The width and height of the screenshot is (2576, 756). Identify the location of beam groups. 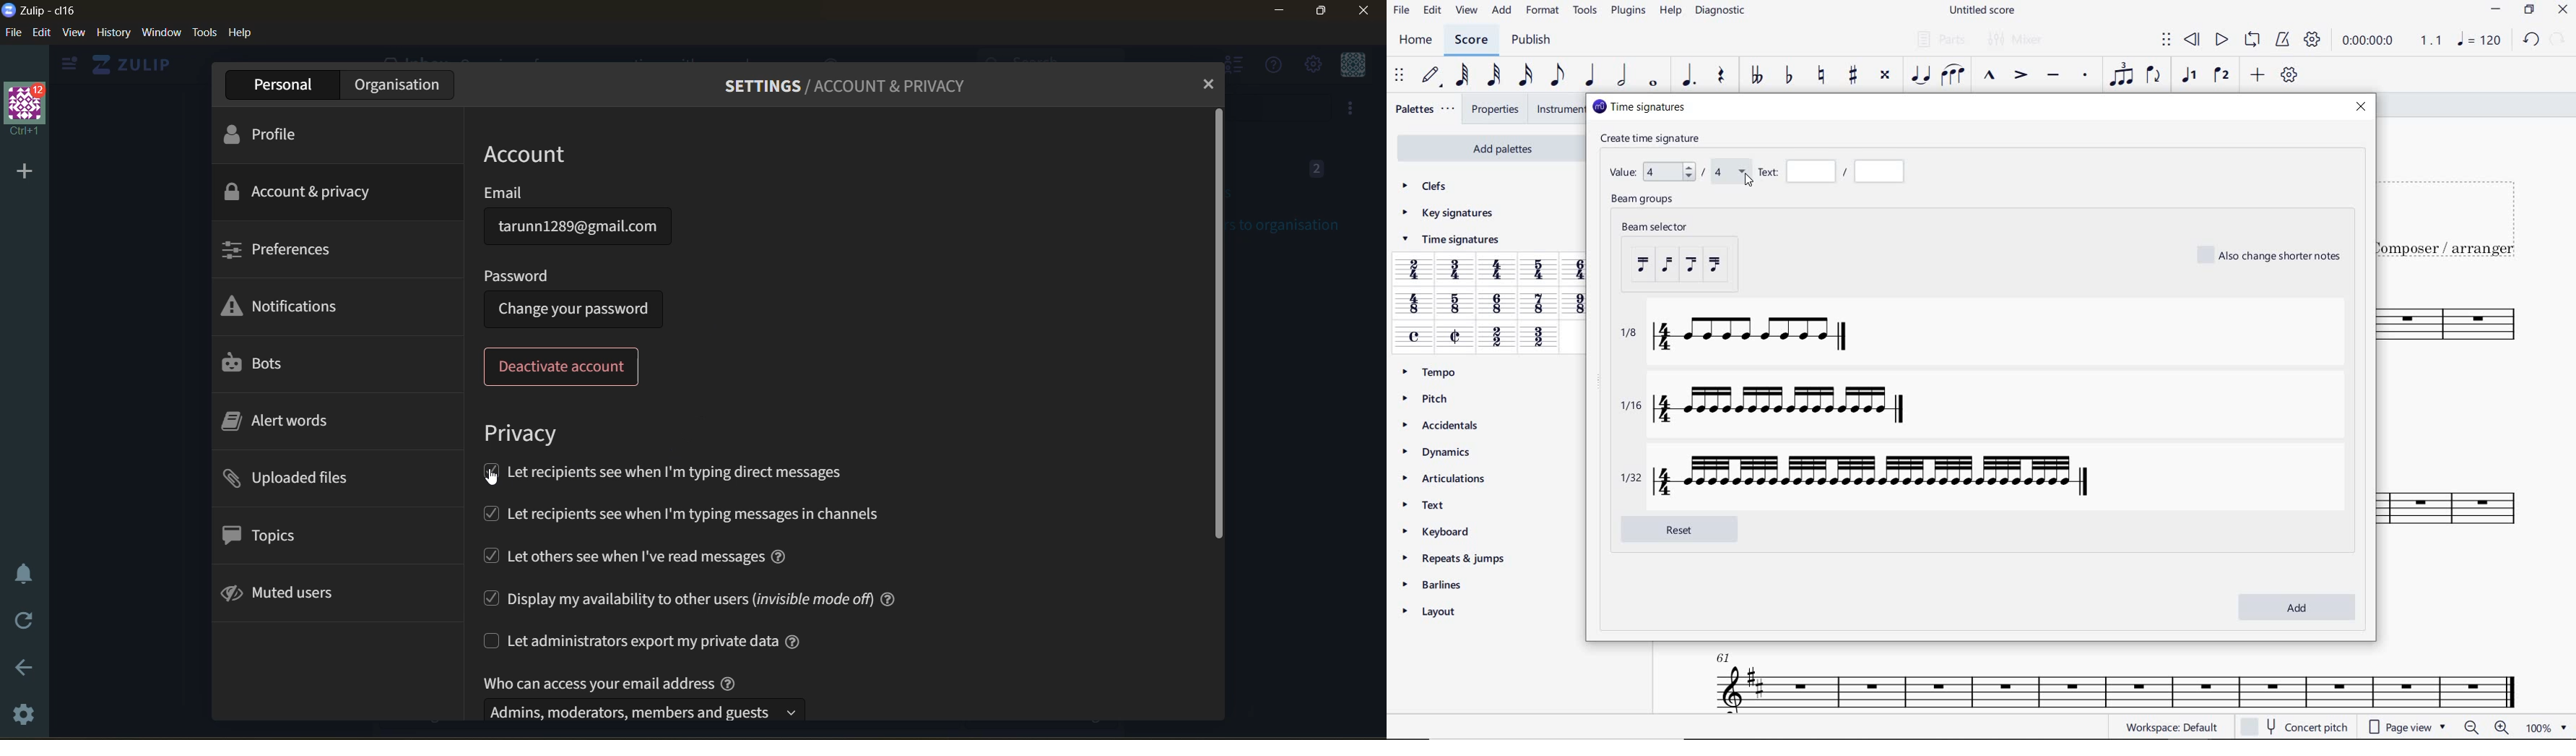
(1645, 201).